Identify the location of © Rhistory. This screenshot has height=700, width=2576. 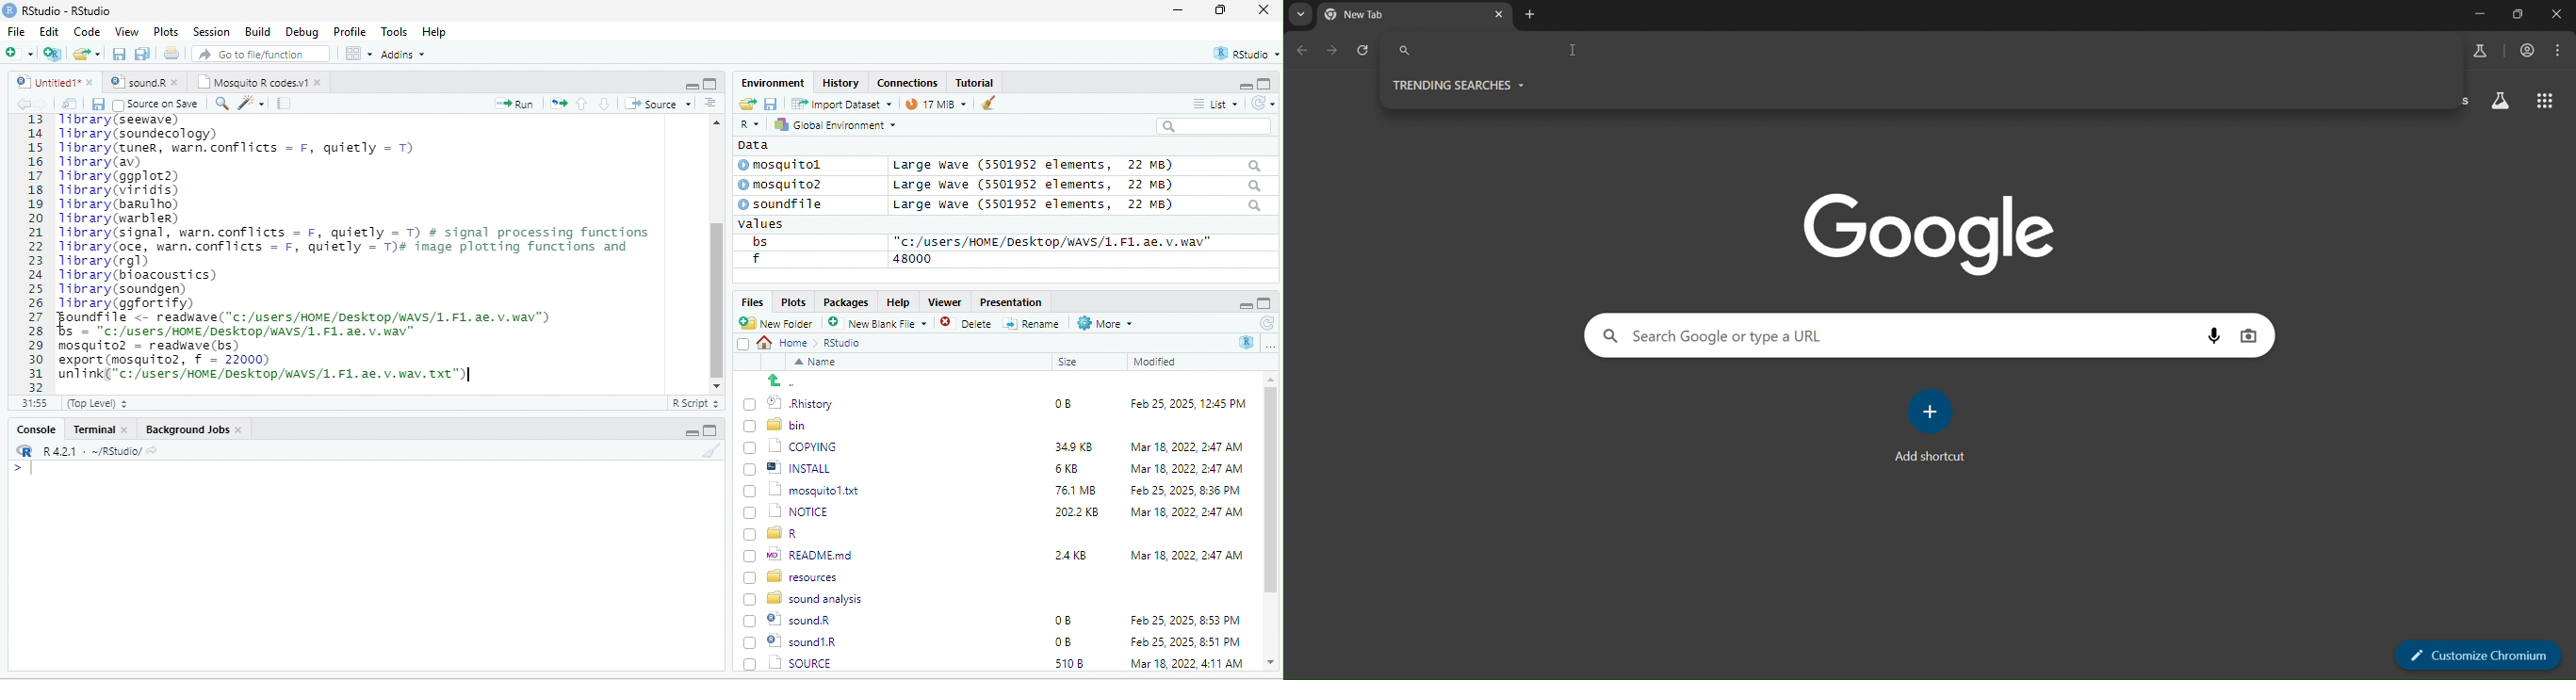
(790, 401).